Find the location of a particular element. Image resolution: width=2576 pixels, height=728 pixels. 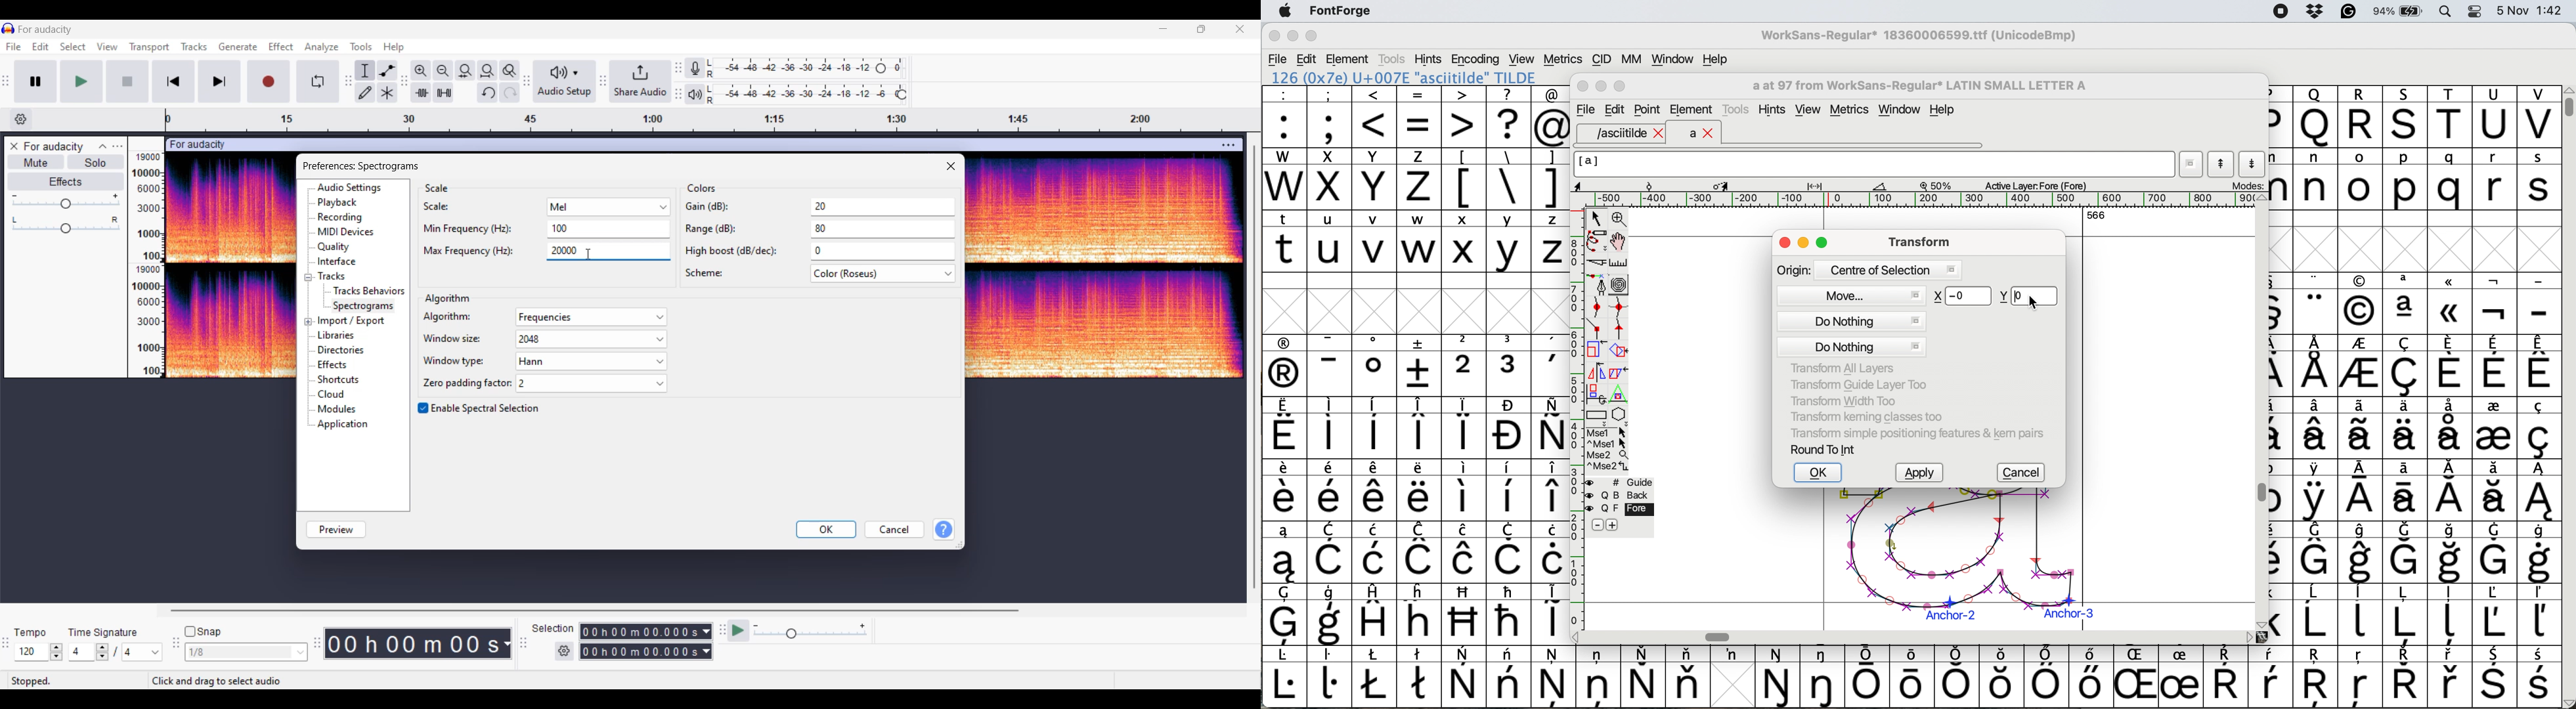

 is located at coordinates (1465, 614).